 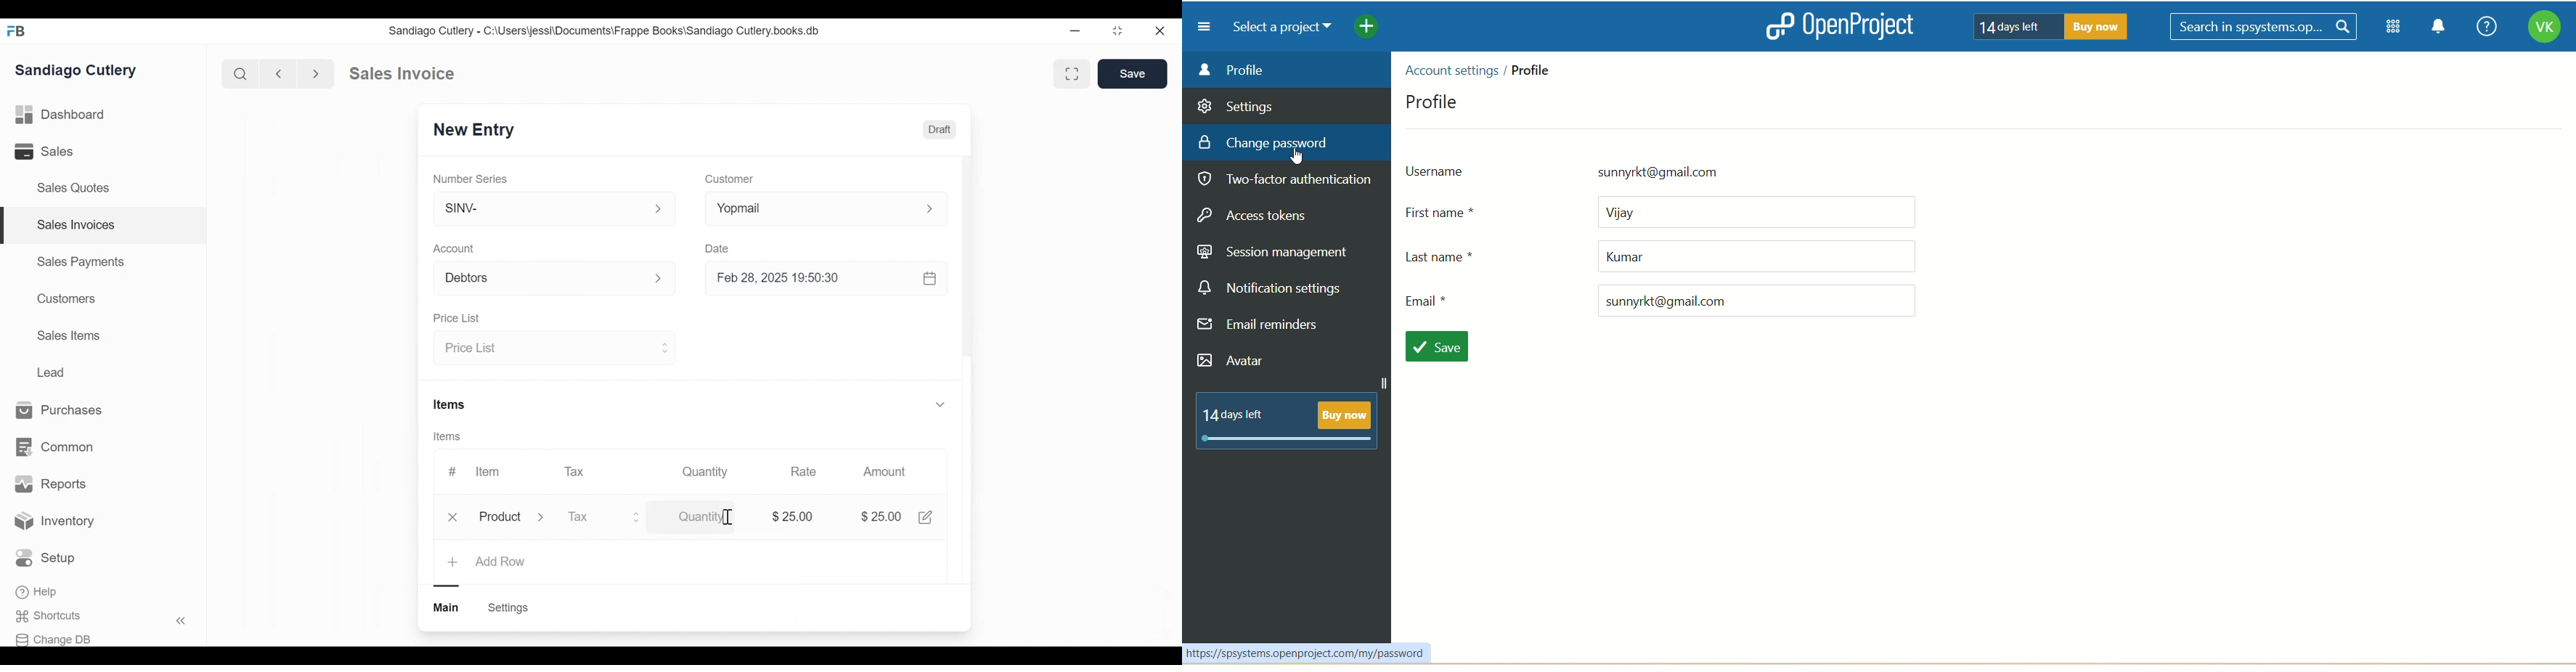 I want to click on Shortcuts, so click(x=53, y=616).